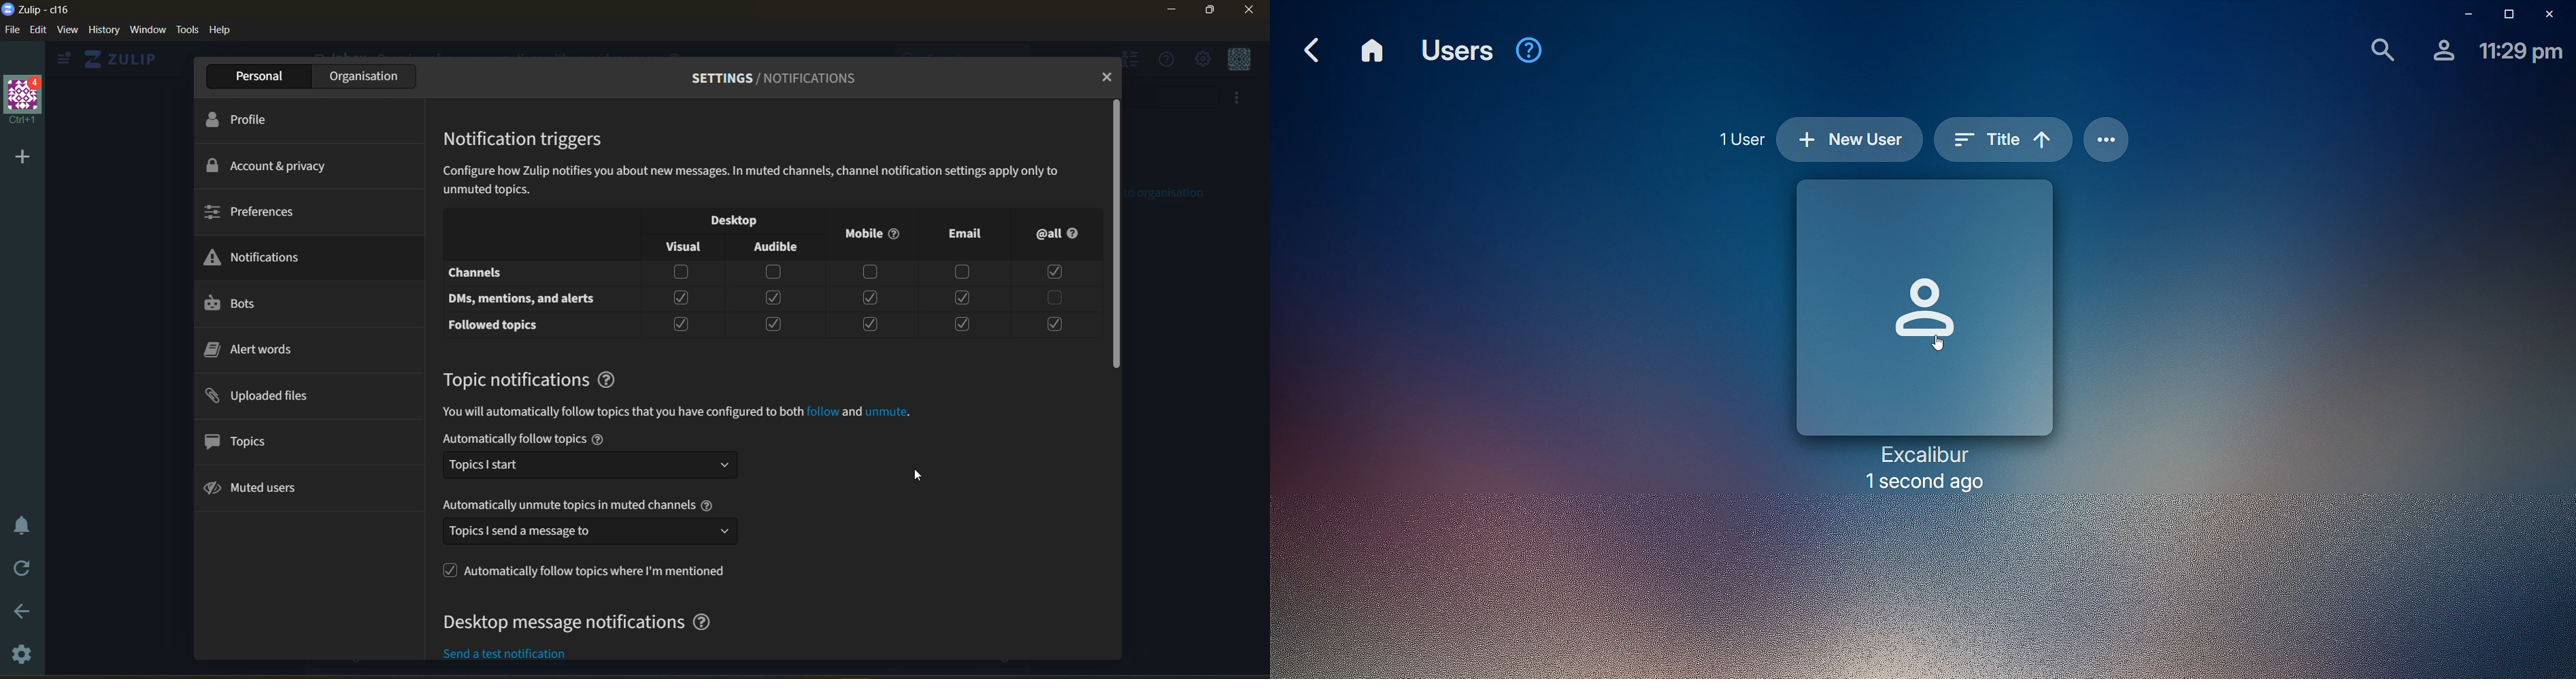 Image resolution: width=2576 pixels, height=700 pixels. Describe the element at coordinates (1108, 78) in the screenshot. I see `close tab` at that location.